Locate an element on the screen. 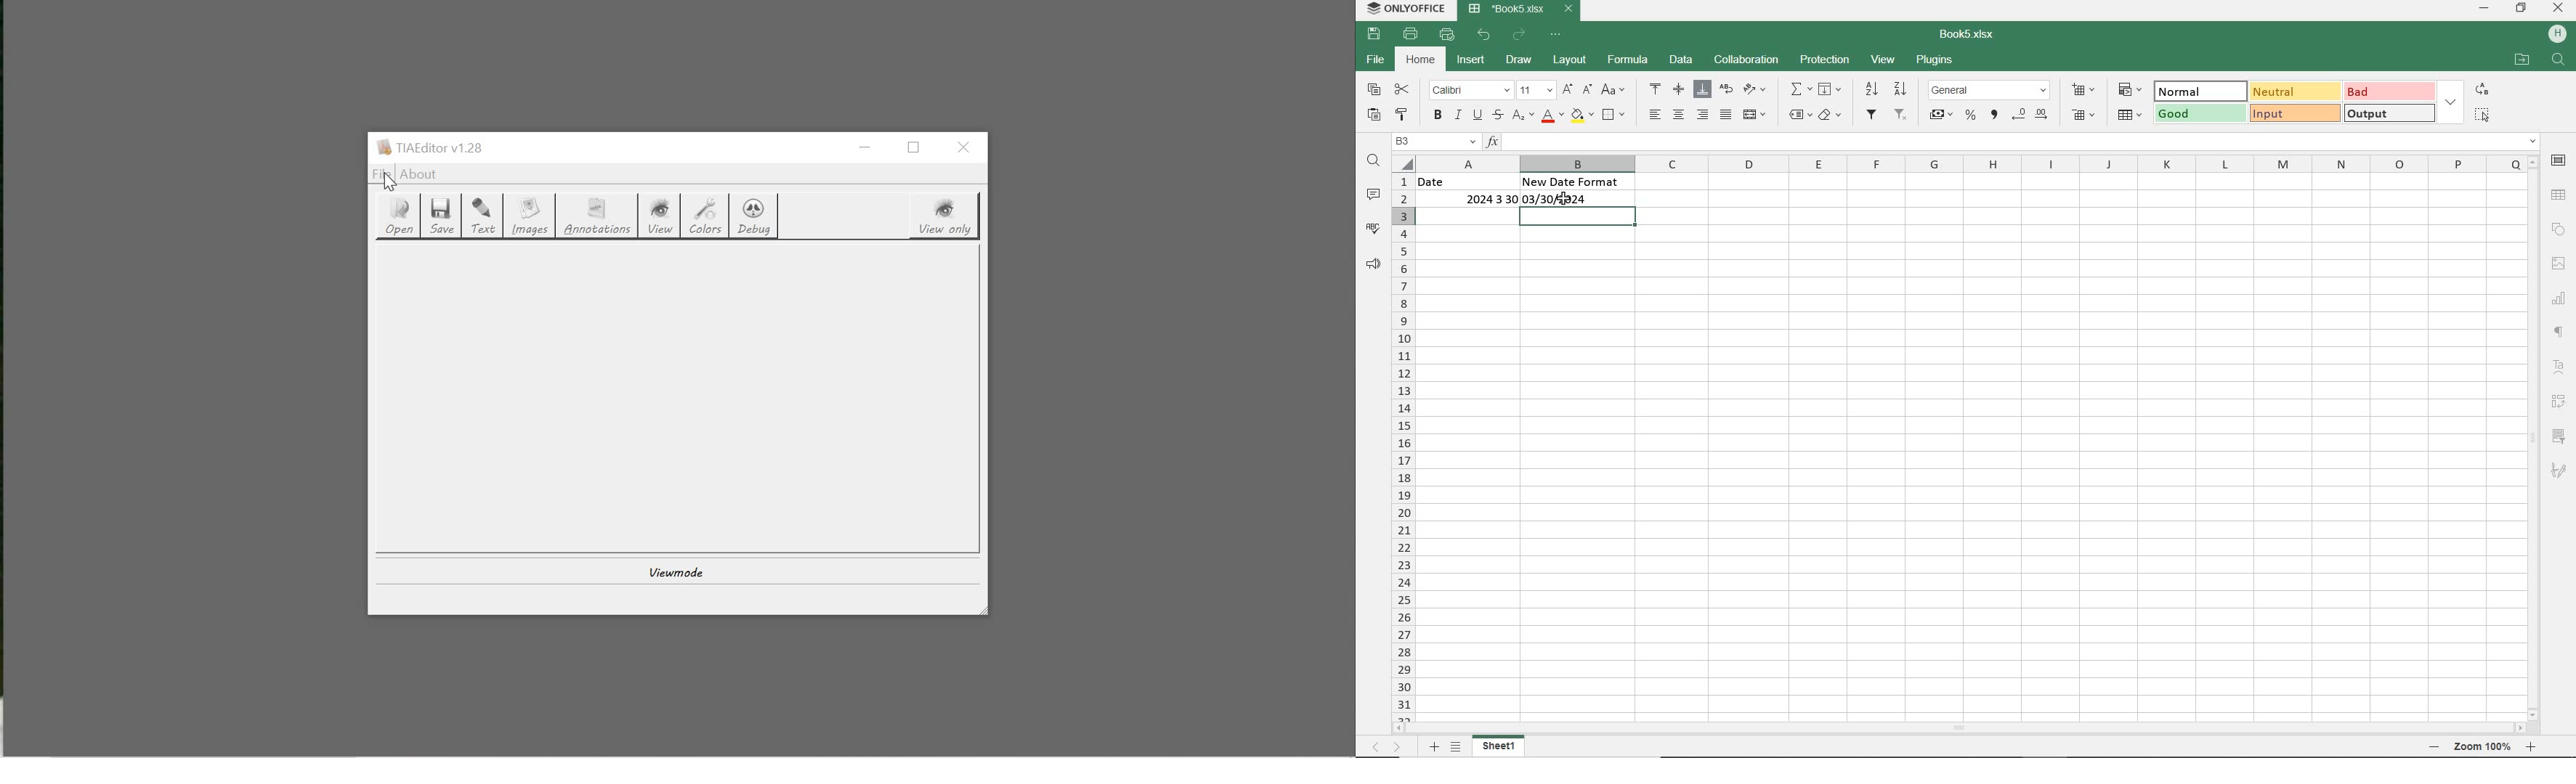 The width and height of the screenshot is (2576, 784). REMOVE FILTER is located at coordinates (1900, 116).